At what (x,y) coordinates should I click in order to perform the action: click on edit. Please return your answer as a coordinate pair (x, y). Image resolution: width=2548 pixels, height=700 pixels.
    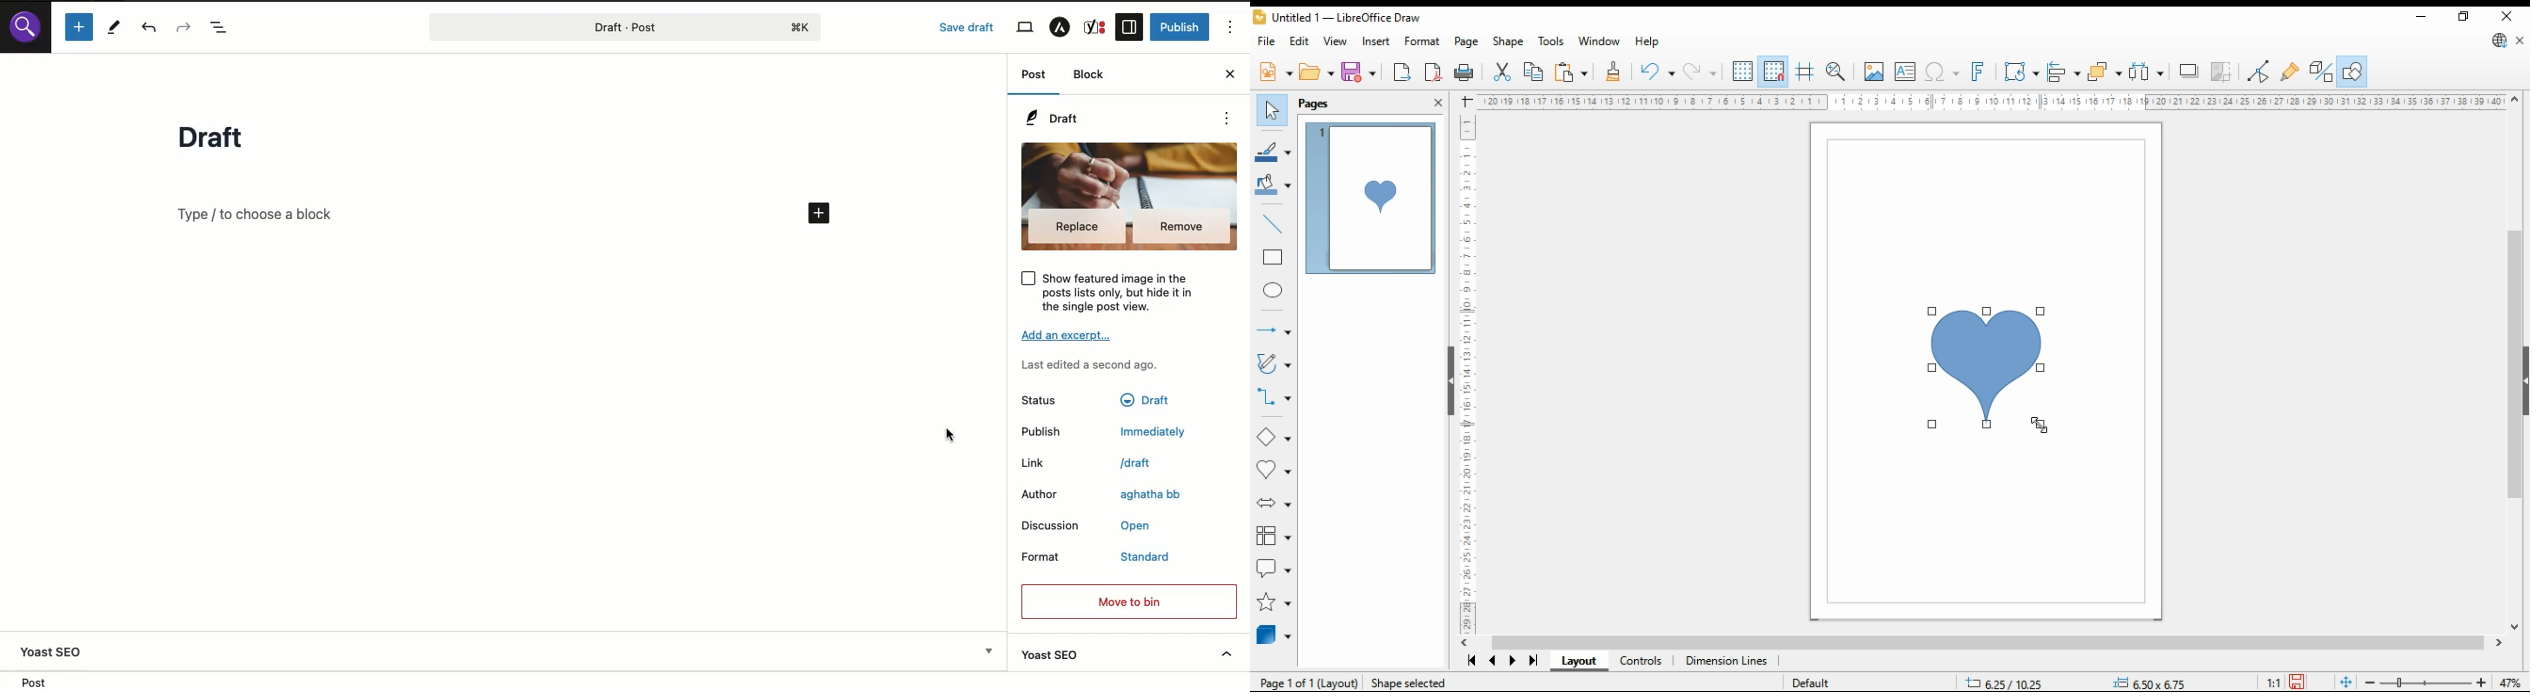
    Looking at the image, I should click on (1299, 42).